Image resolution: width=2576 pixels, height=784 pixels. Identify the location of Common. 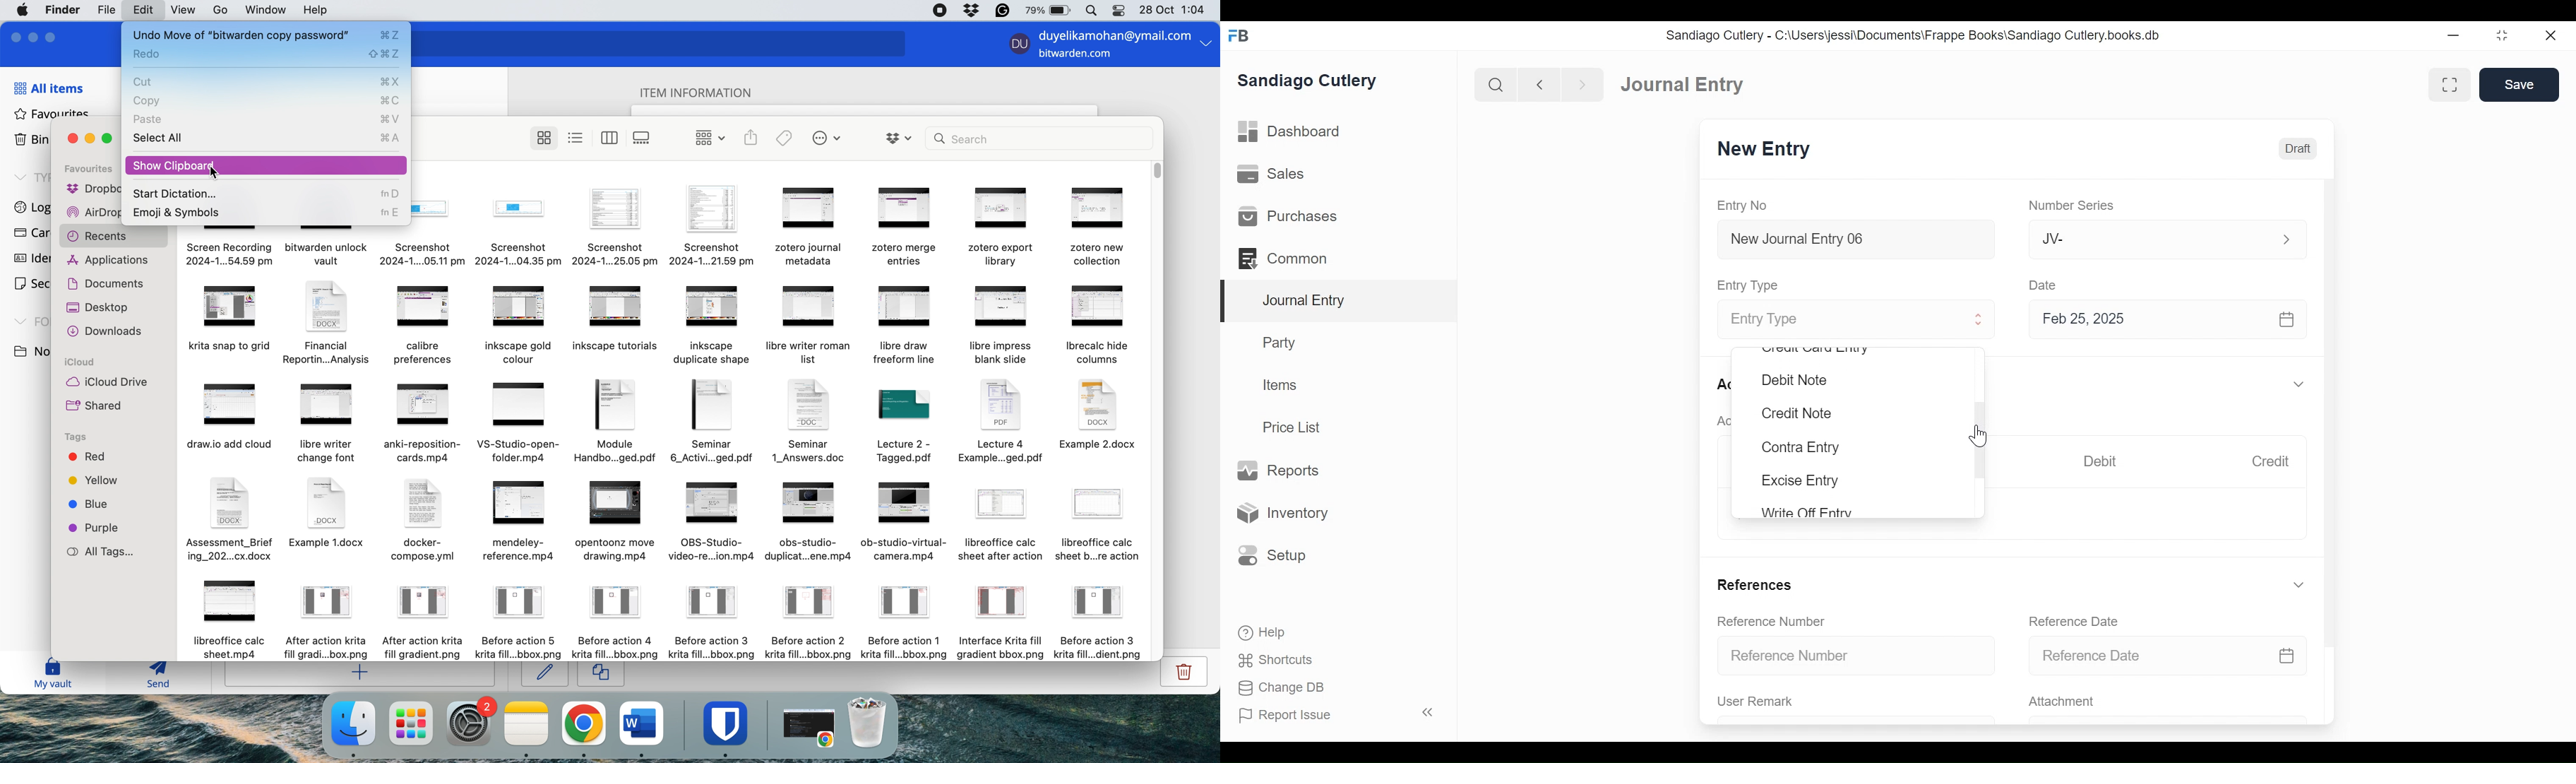
(1290, 259).